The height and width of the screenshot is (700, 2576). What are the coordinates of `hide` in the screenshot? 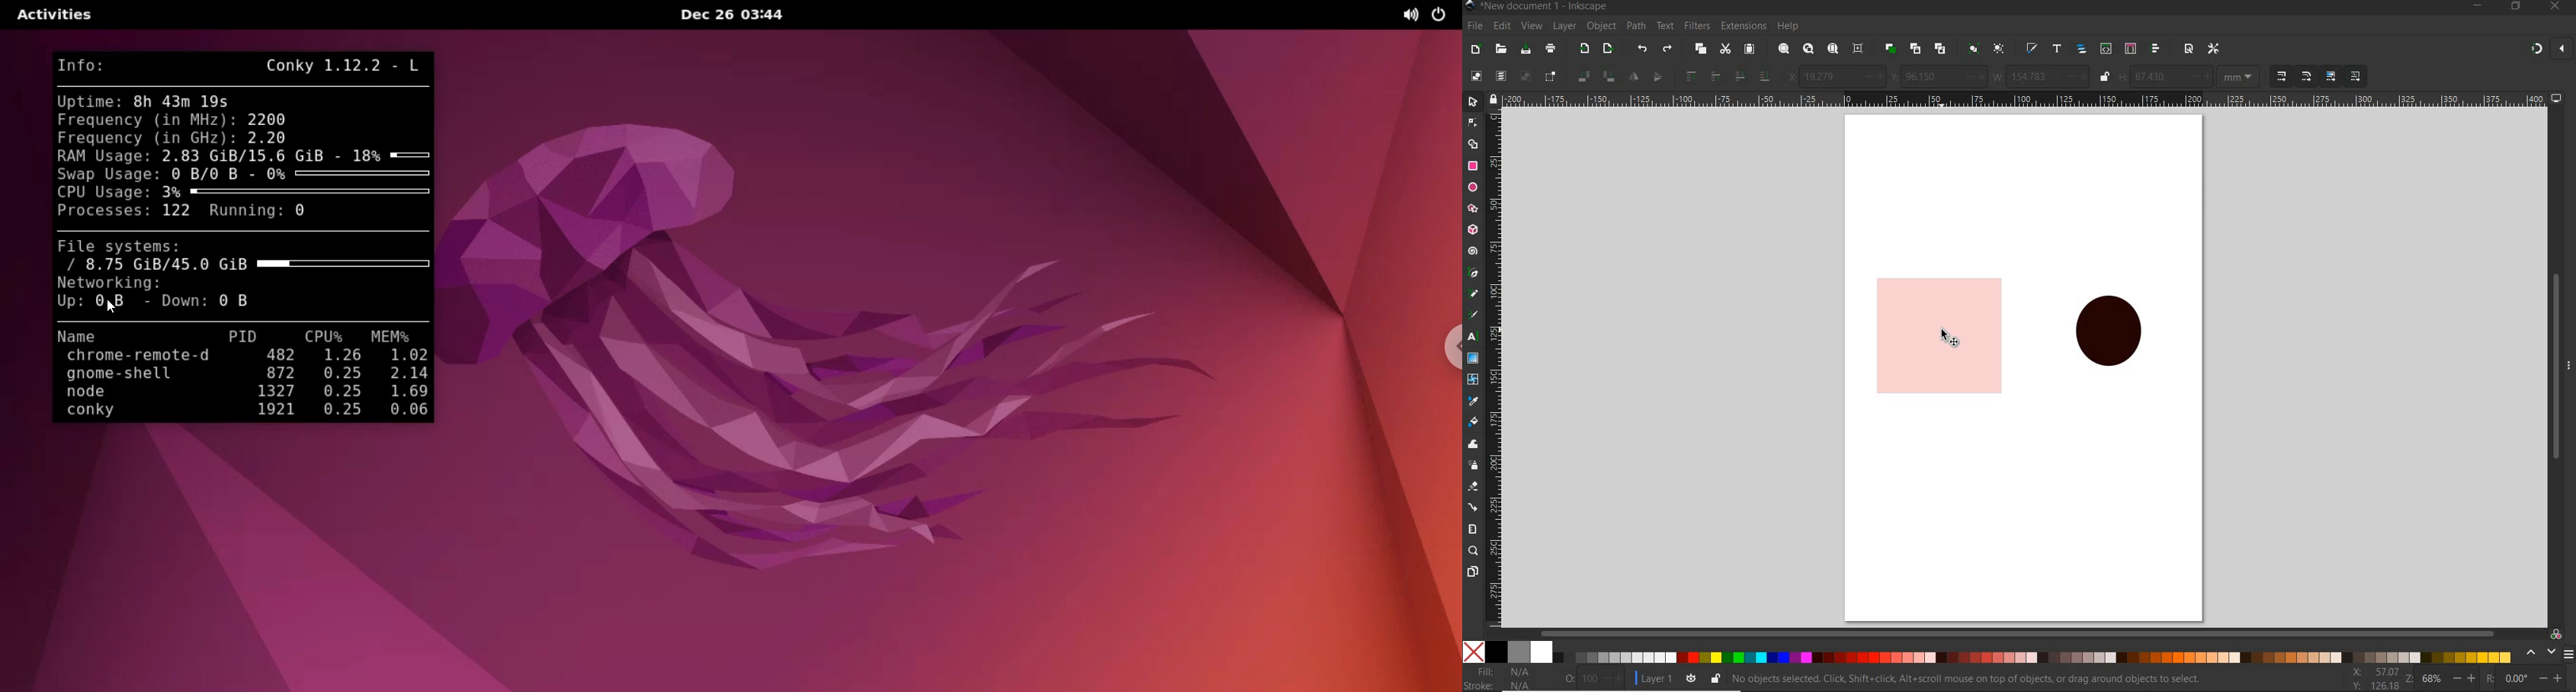 It's located at (2569, 365).